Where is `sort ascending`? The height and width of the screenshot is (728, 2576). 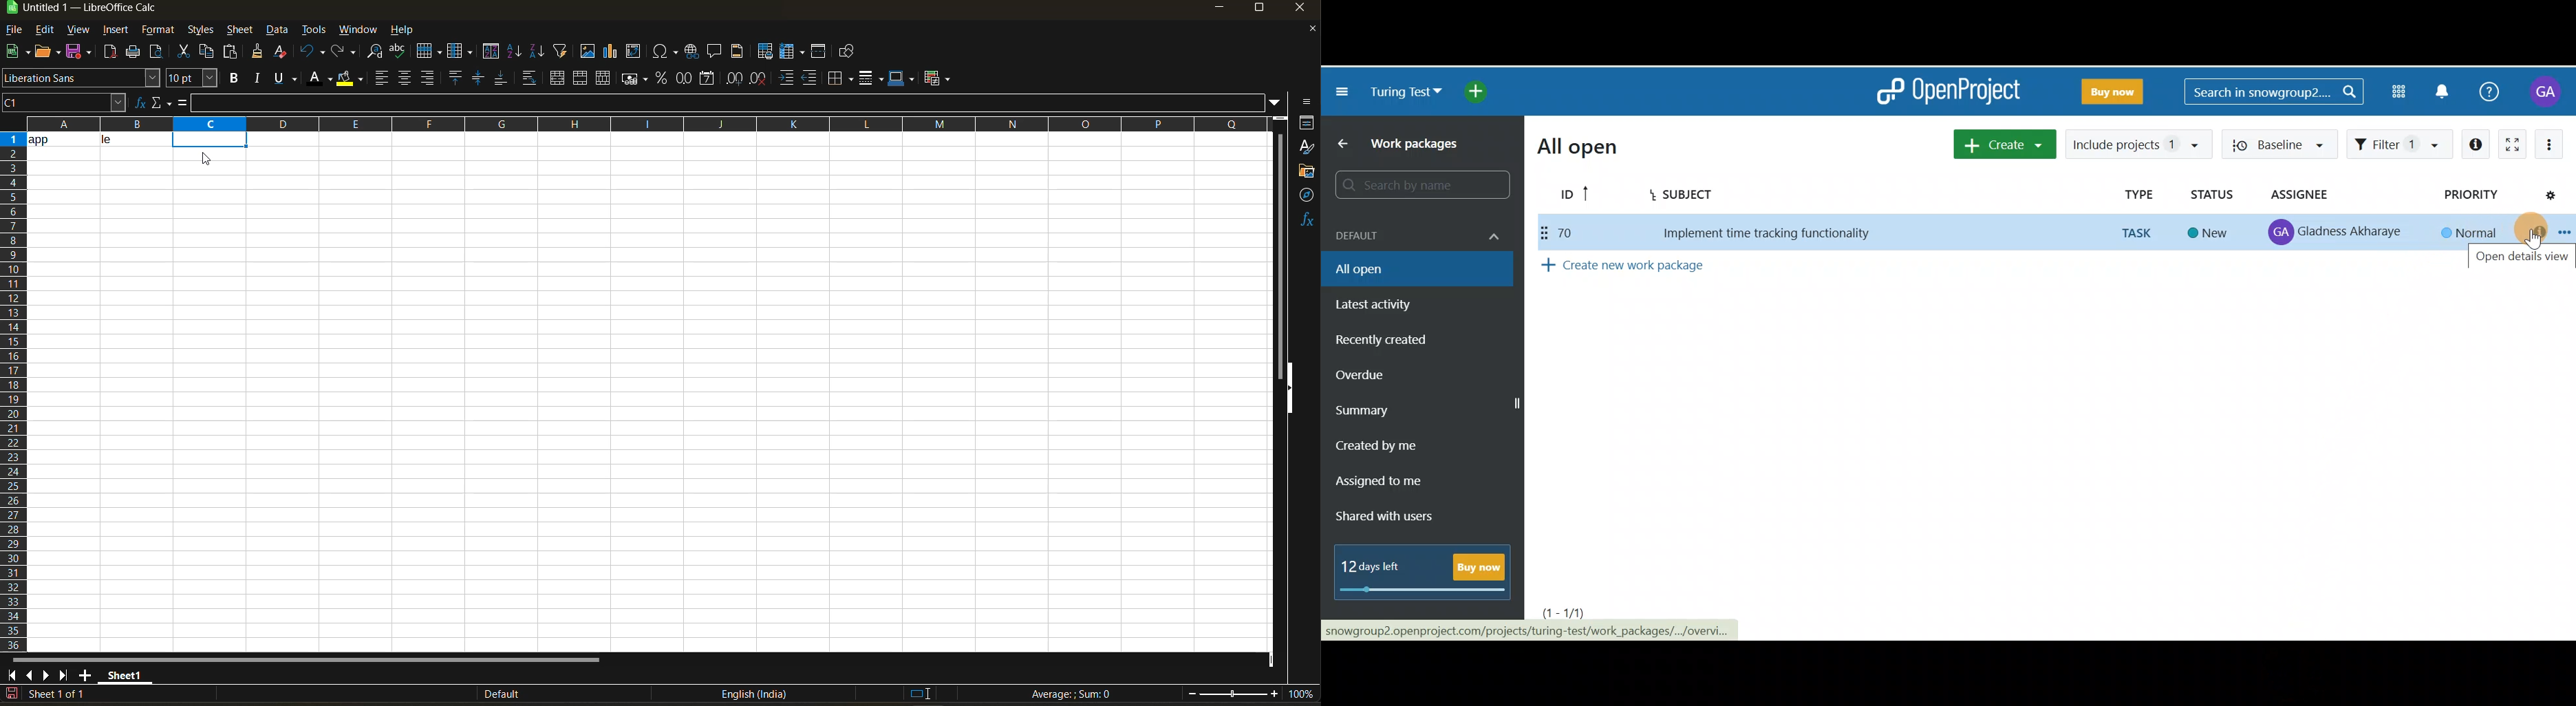 sort ascending is located at coordinates (515, 52).